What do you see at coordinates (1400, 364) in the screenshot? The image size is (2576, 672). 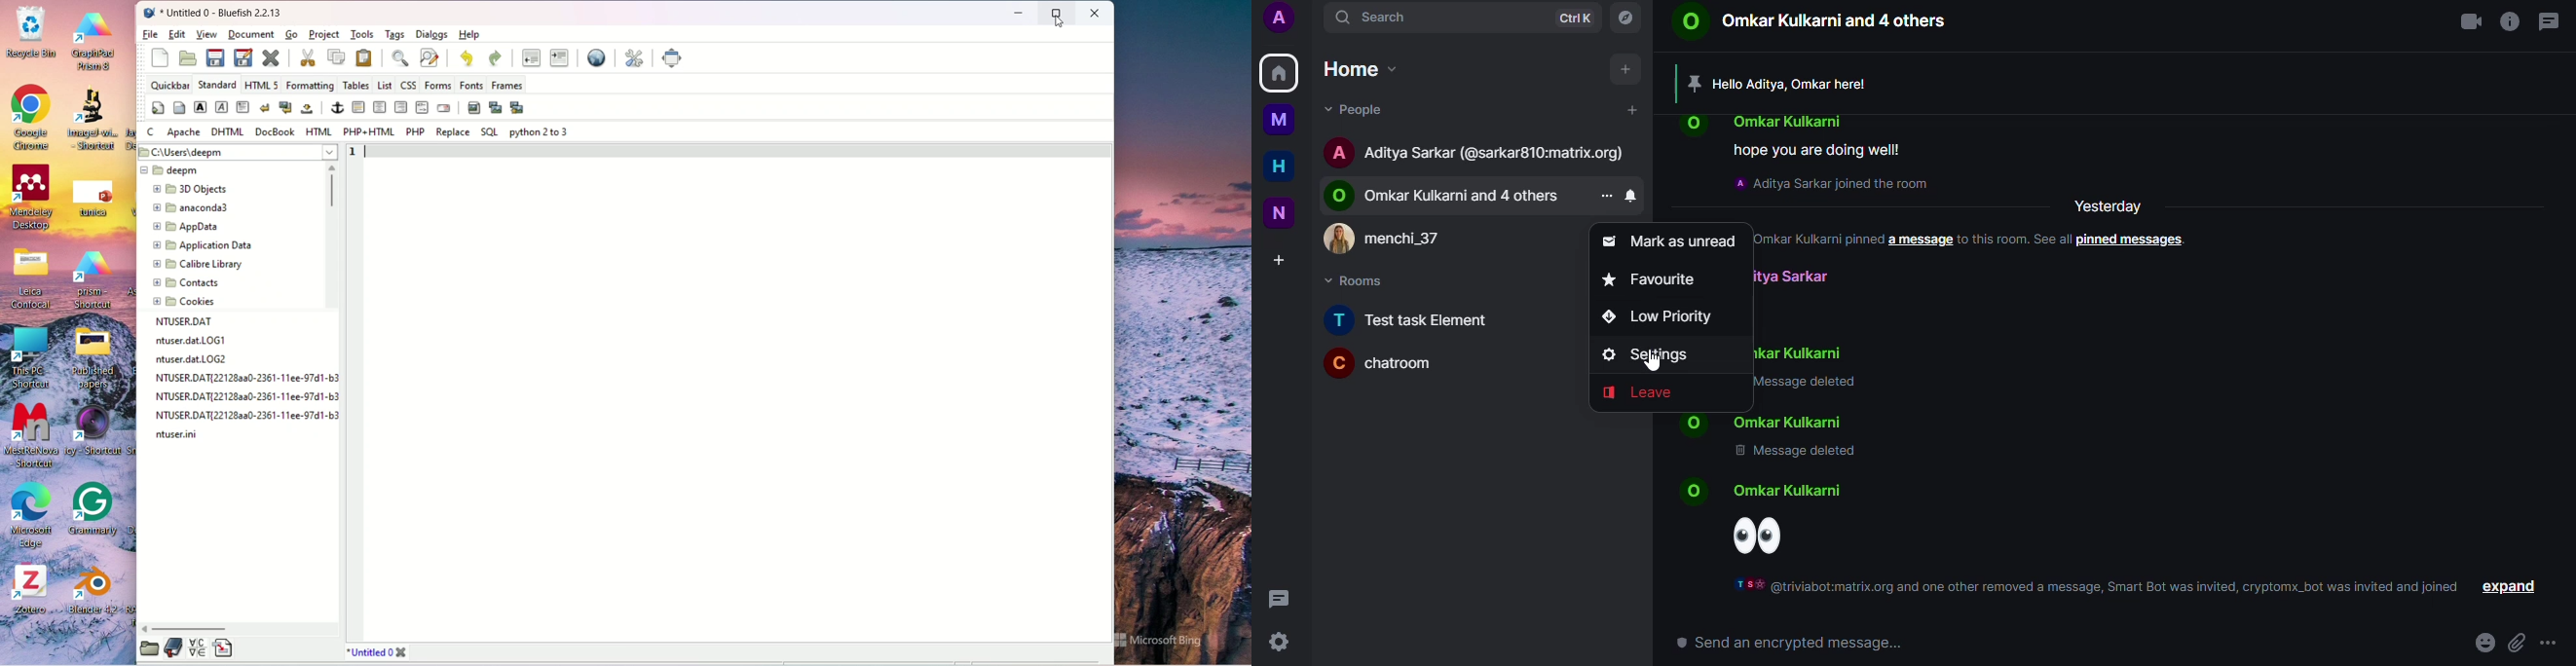 I see `C chatroom` at bounding box center [1400, 364].